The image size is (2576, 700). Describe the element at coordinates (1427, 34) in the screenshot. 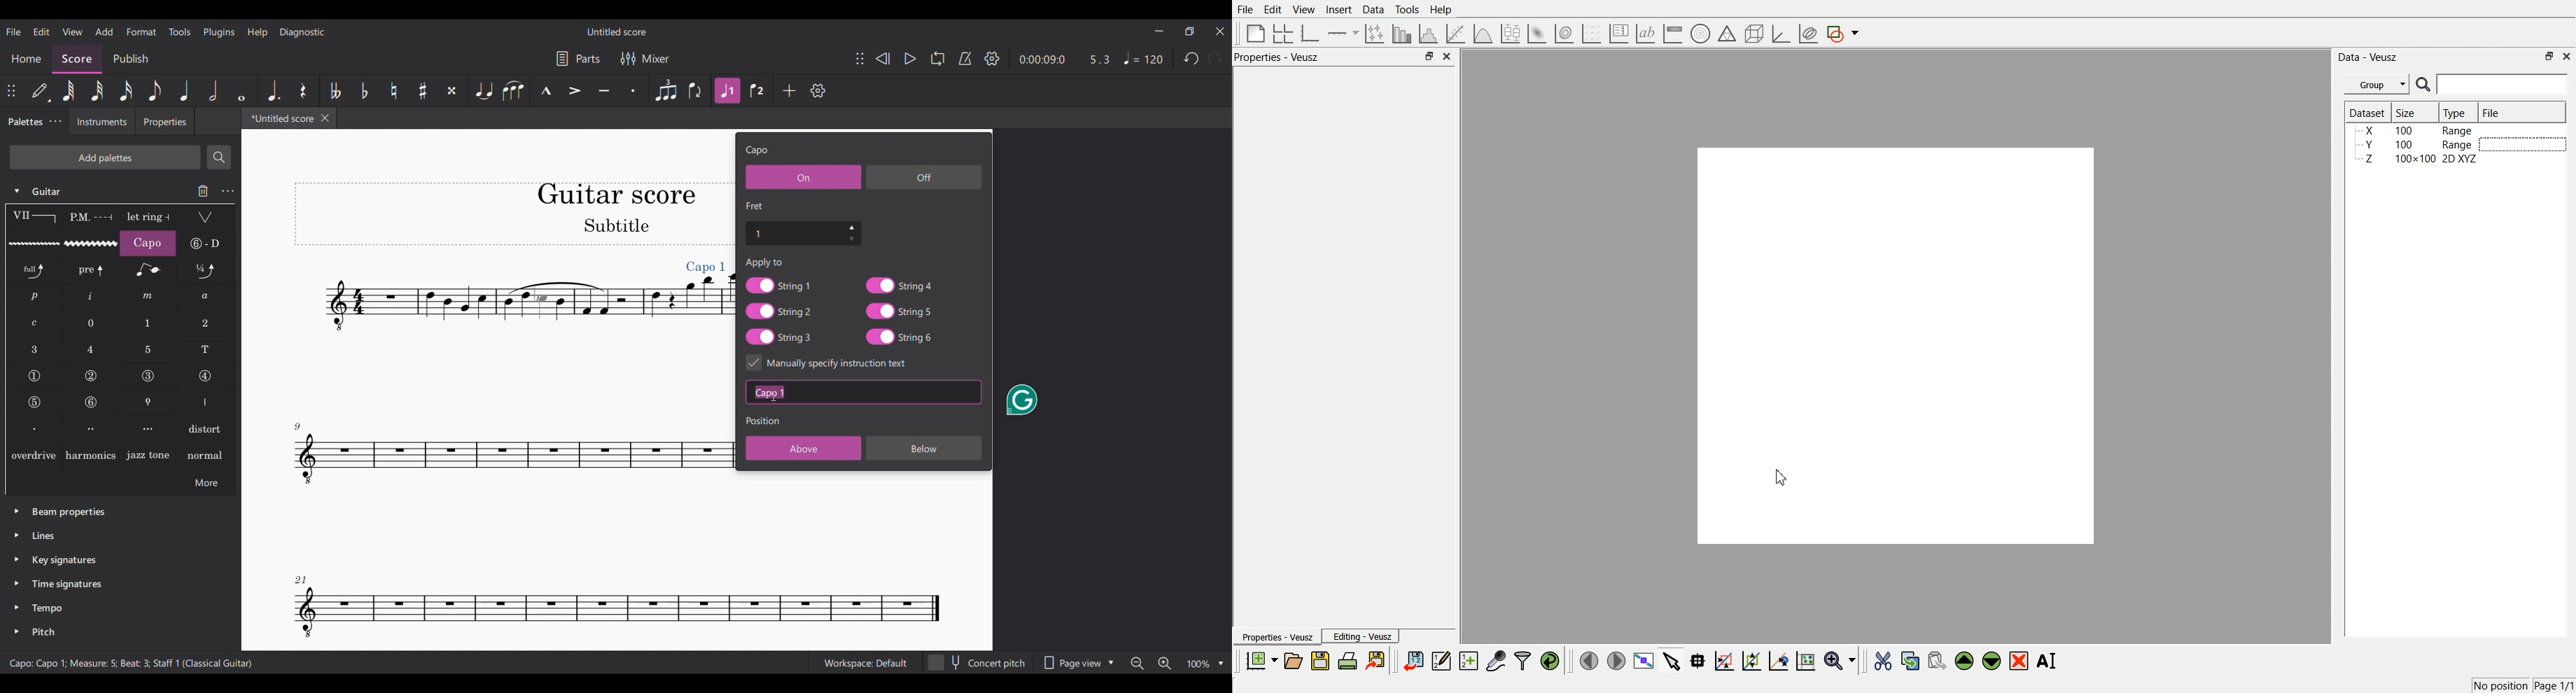

I see `Histogram of dataset` at that location.